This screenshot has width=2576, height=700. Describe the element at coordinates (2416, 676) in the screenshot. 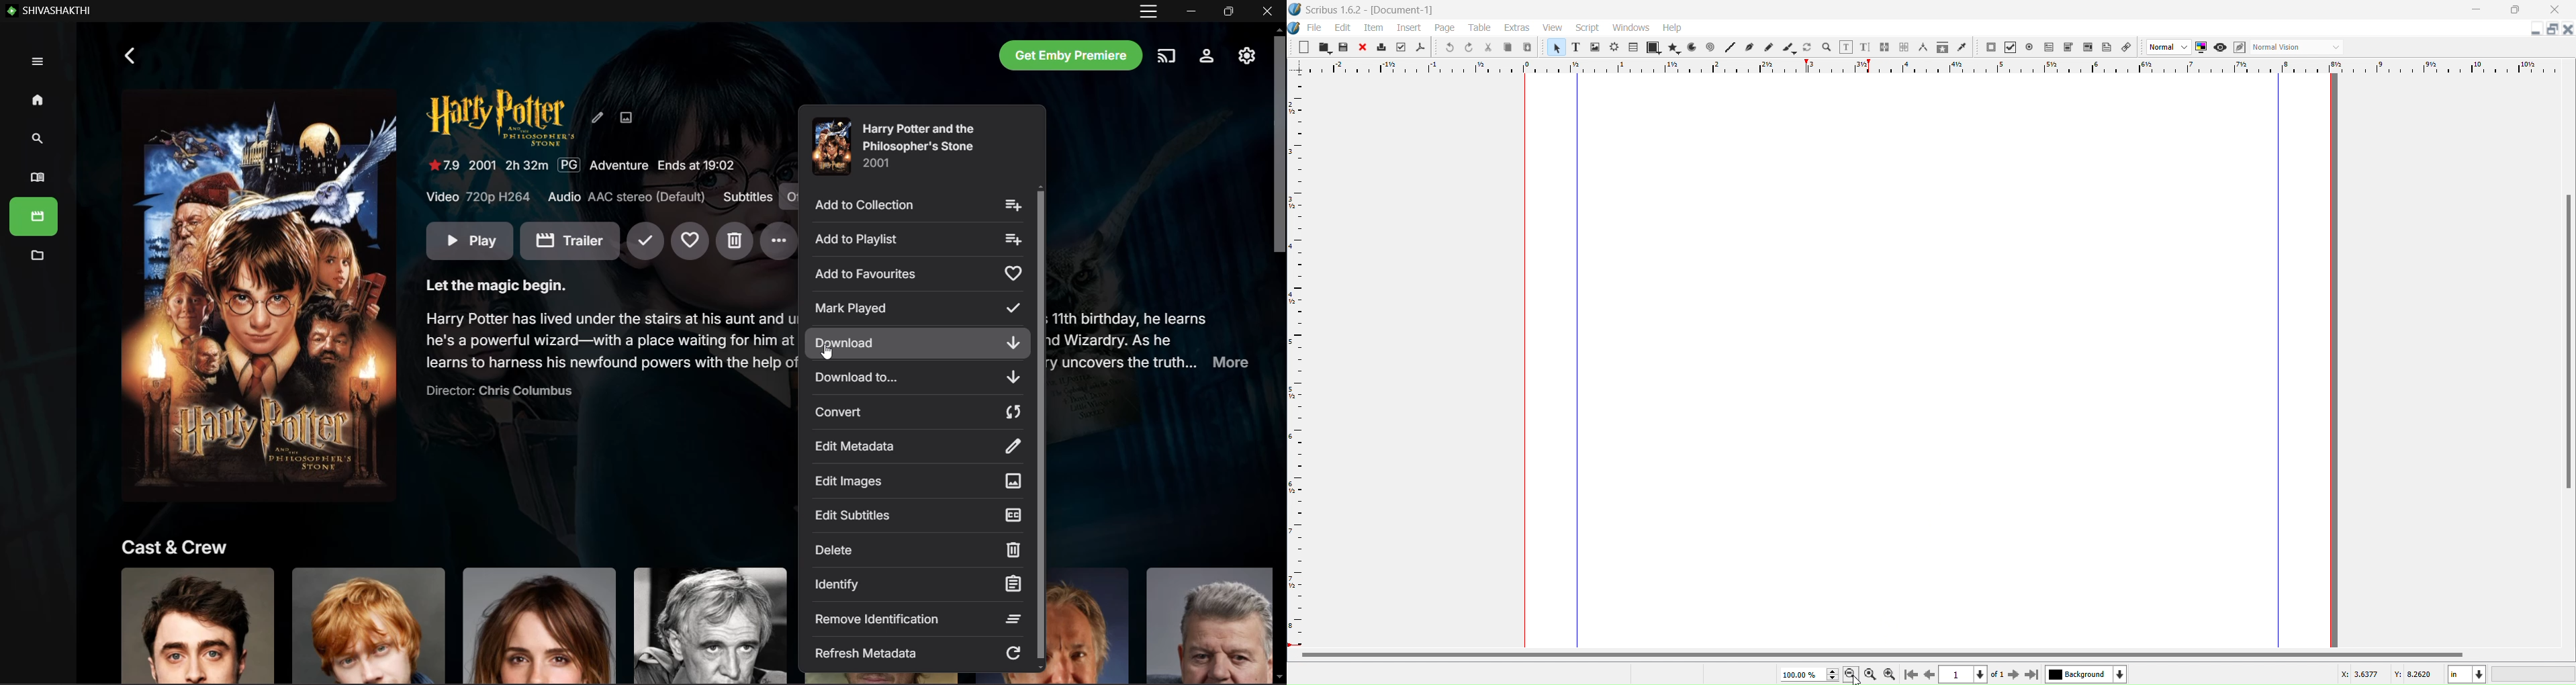

I see `Cursor coordinate - Y` at that location.